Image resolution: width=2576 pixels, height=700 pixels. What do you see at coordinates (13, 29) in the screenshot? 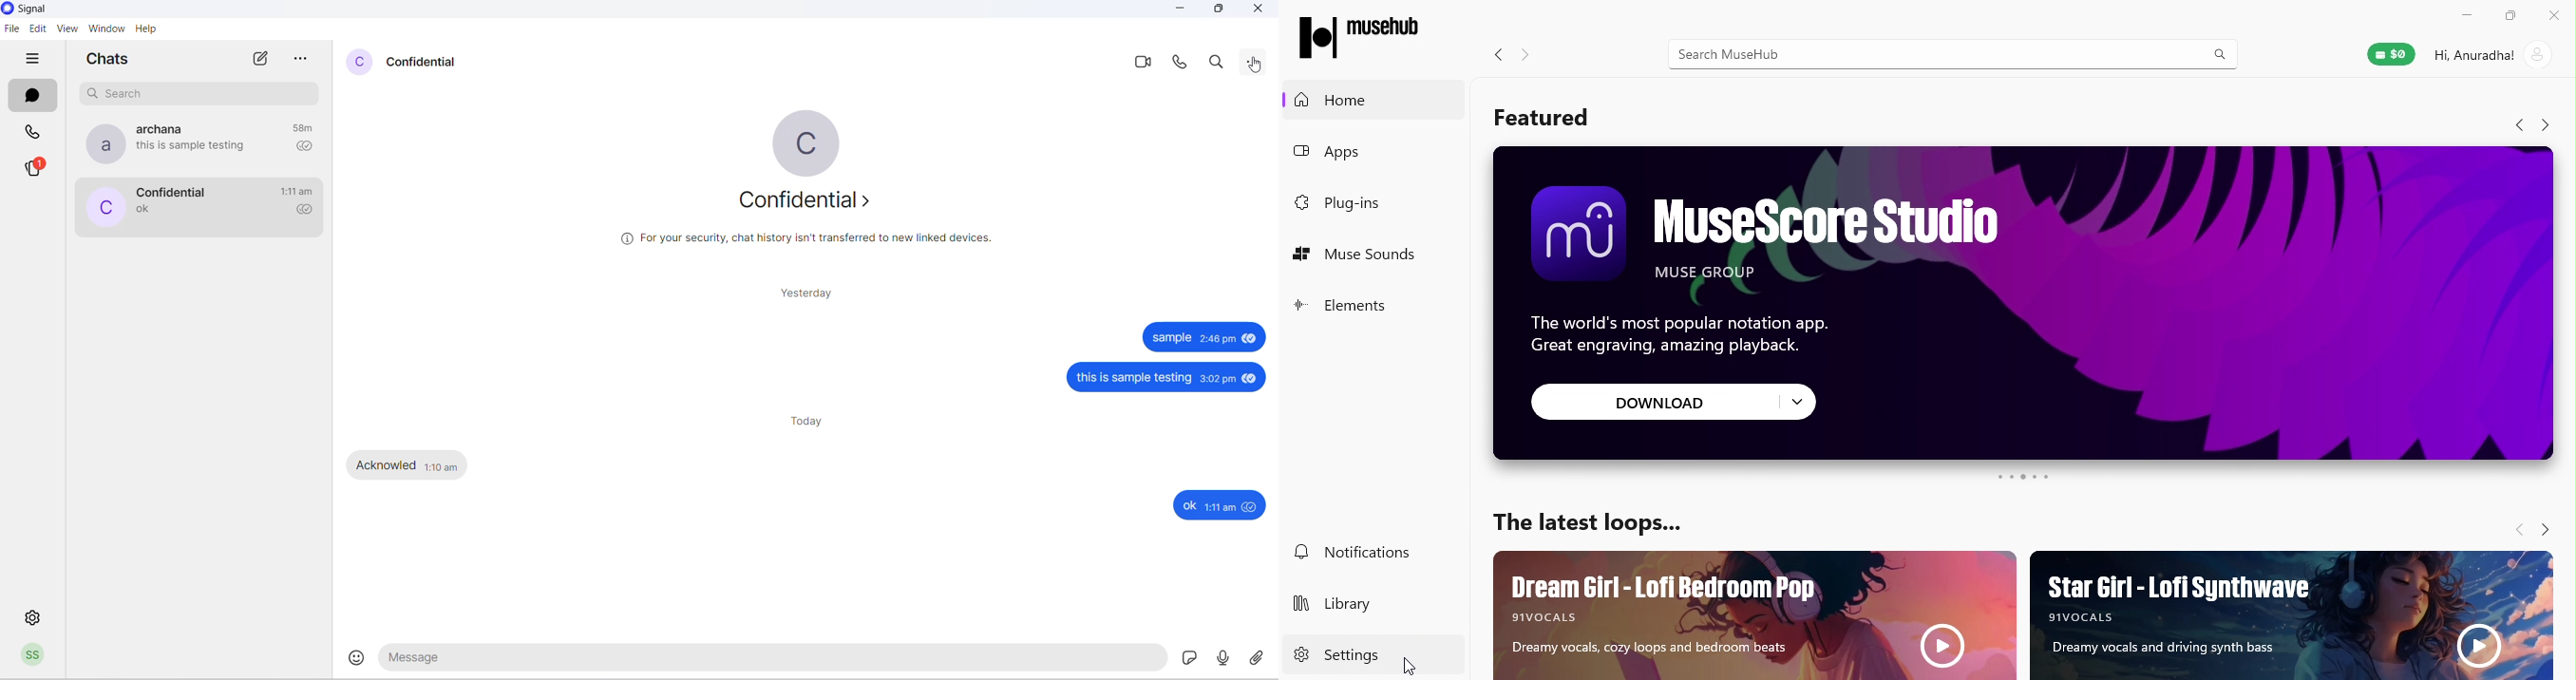
I see `file` at bounding box center [13, 29].